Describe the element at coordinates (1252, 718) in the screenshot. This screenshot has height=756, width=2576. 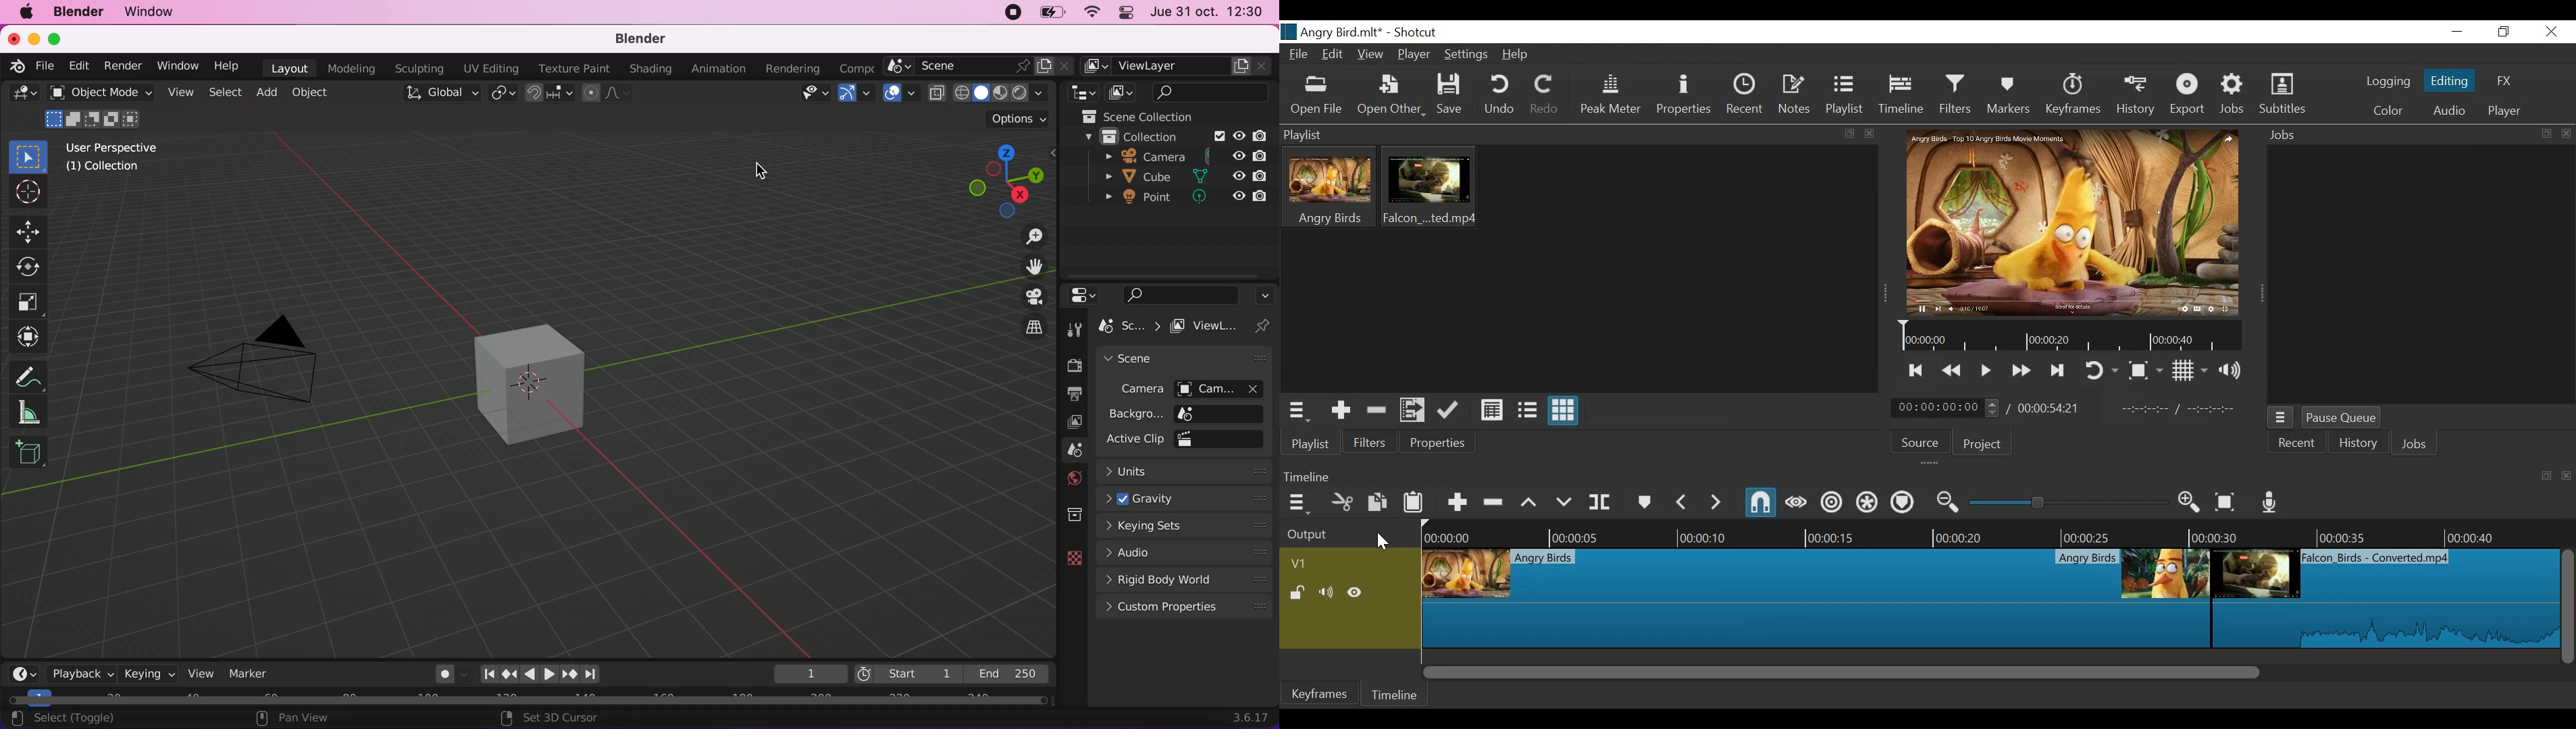
I see `3.6.17` at that location.